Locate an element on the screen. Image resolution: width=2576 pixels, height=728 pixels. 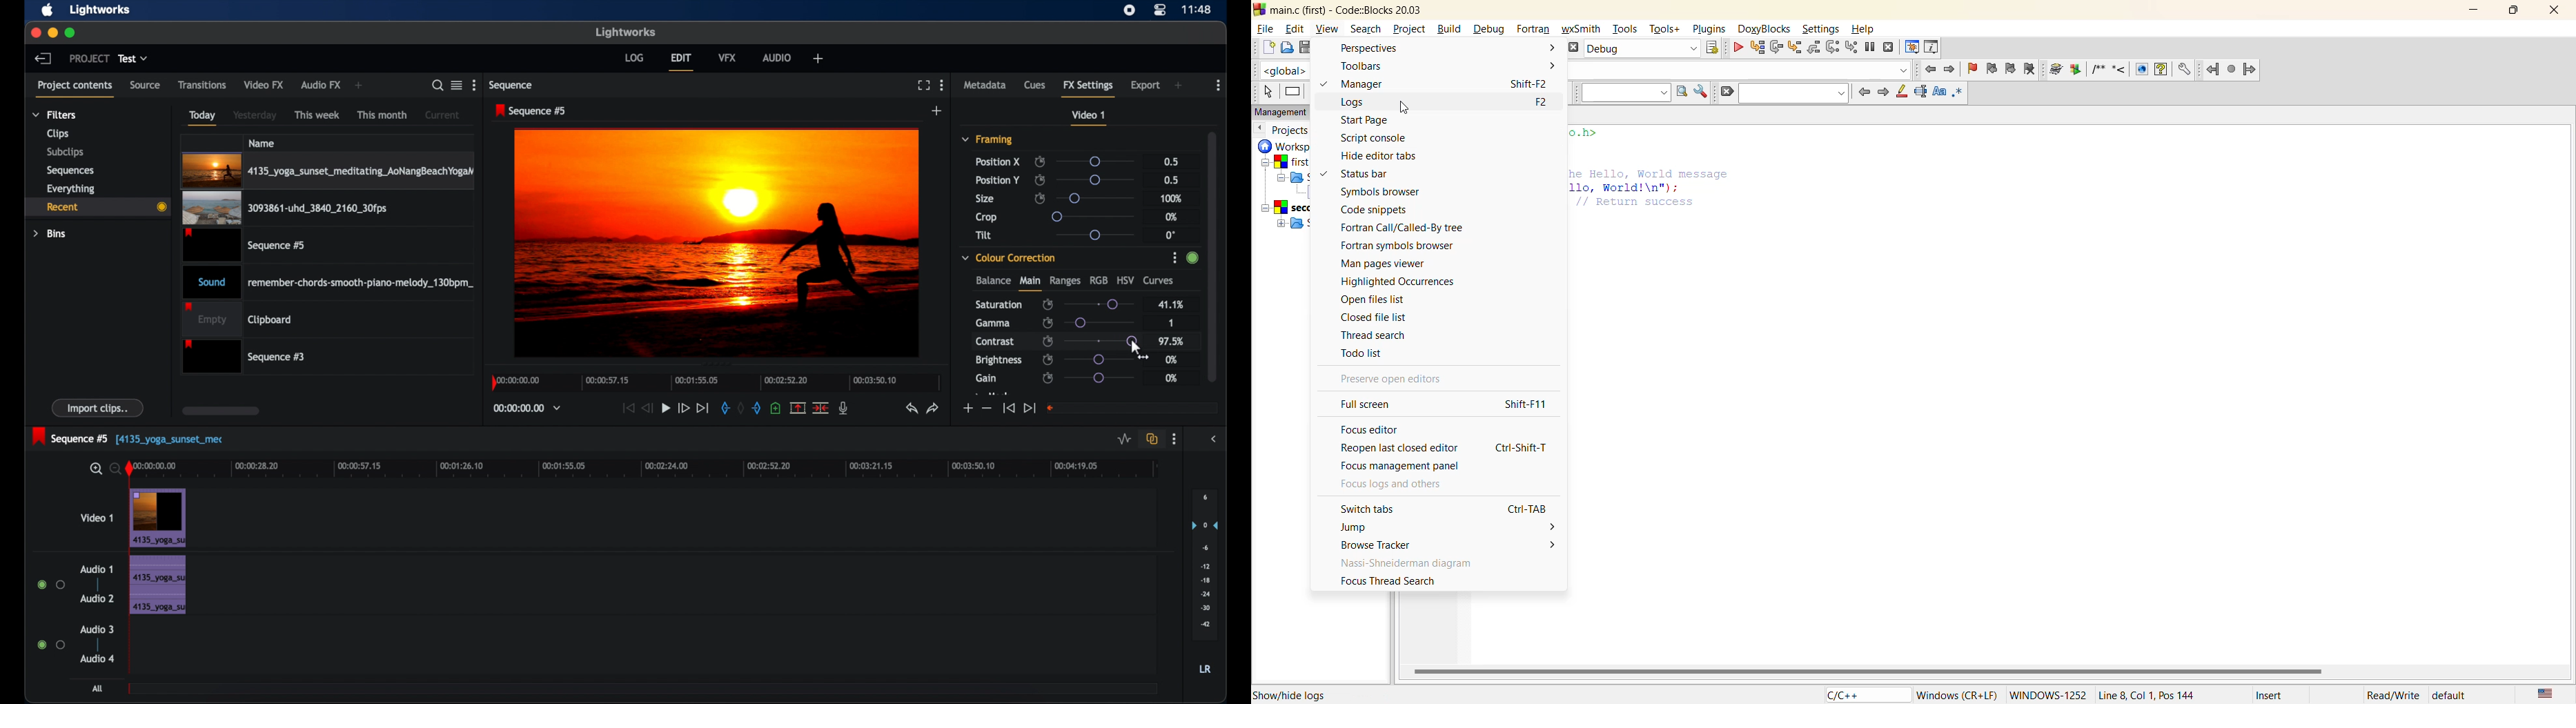
saturation is located at coordinates (1000, 304).